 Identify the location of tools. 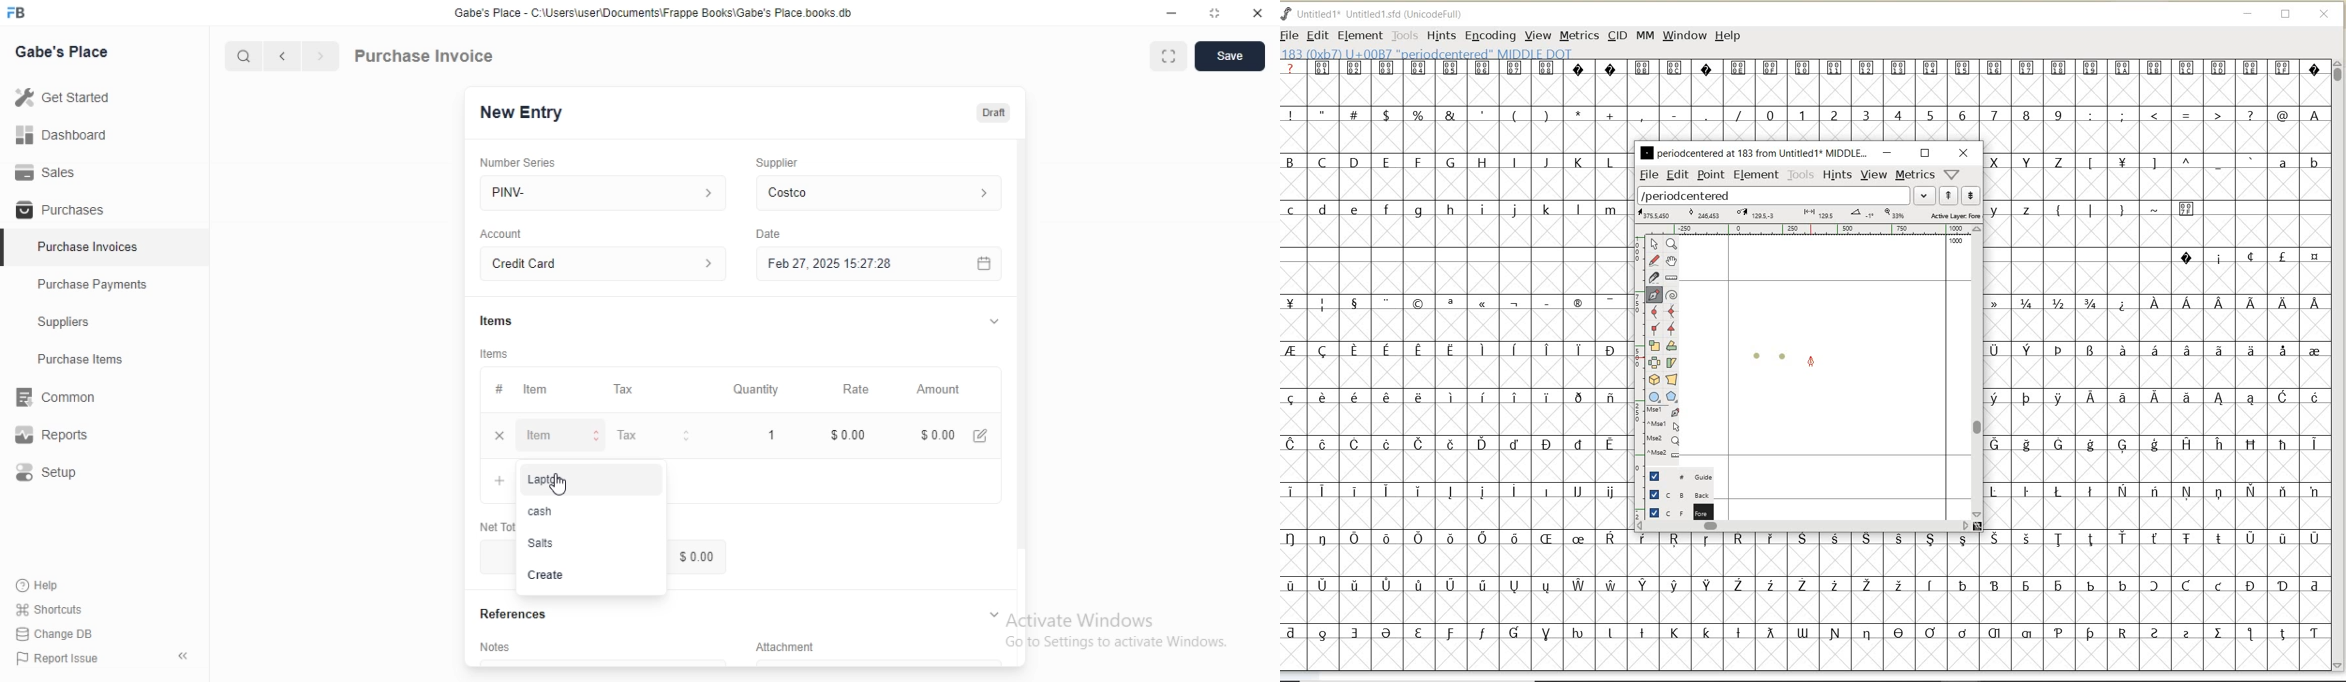
(1801, 175).